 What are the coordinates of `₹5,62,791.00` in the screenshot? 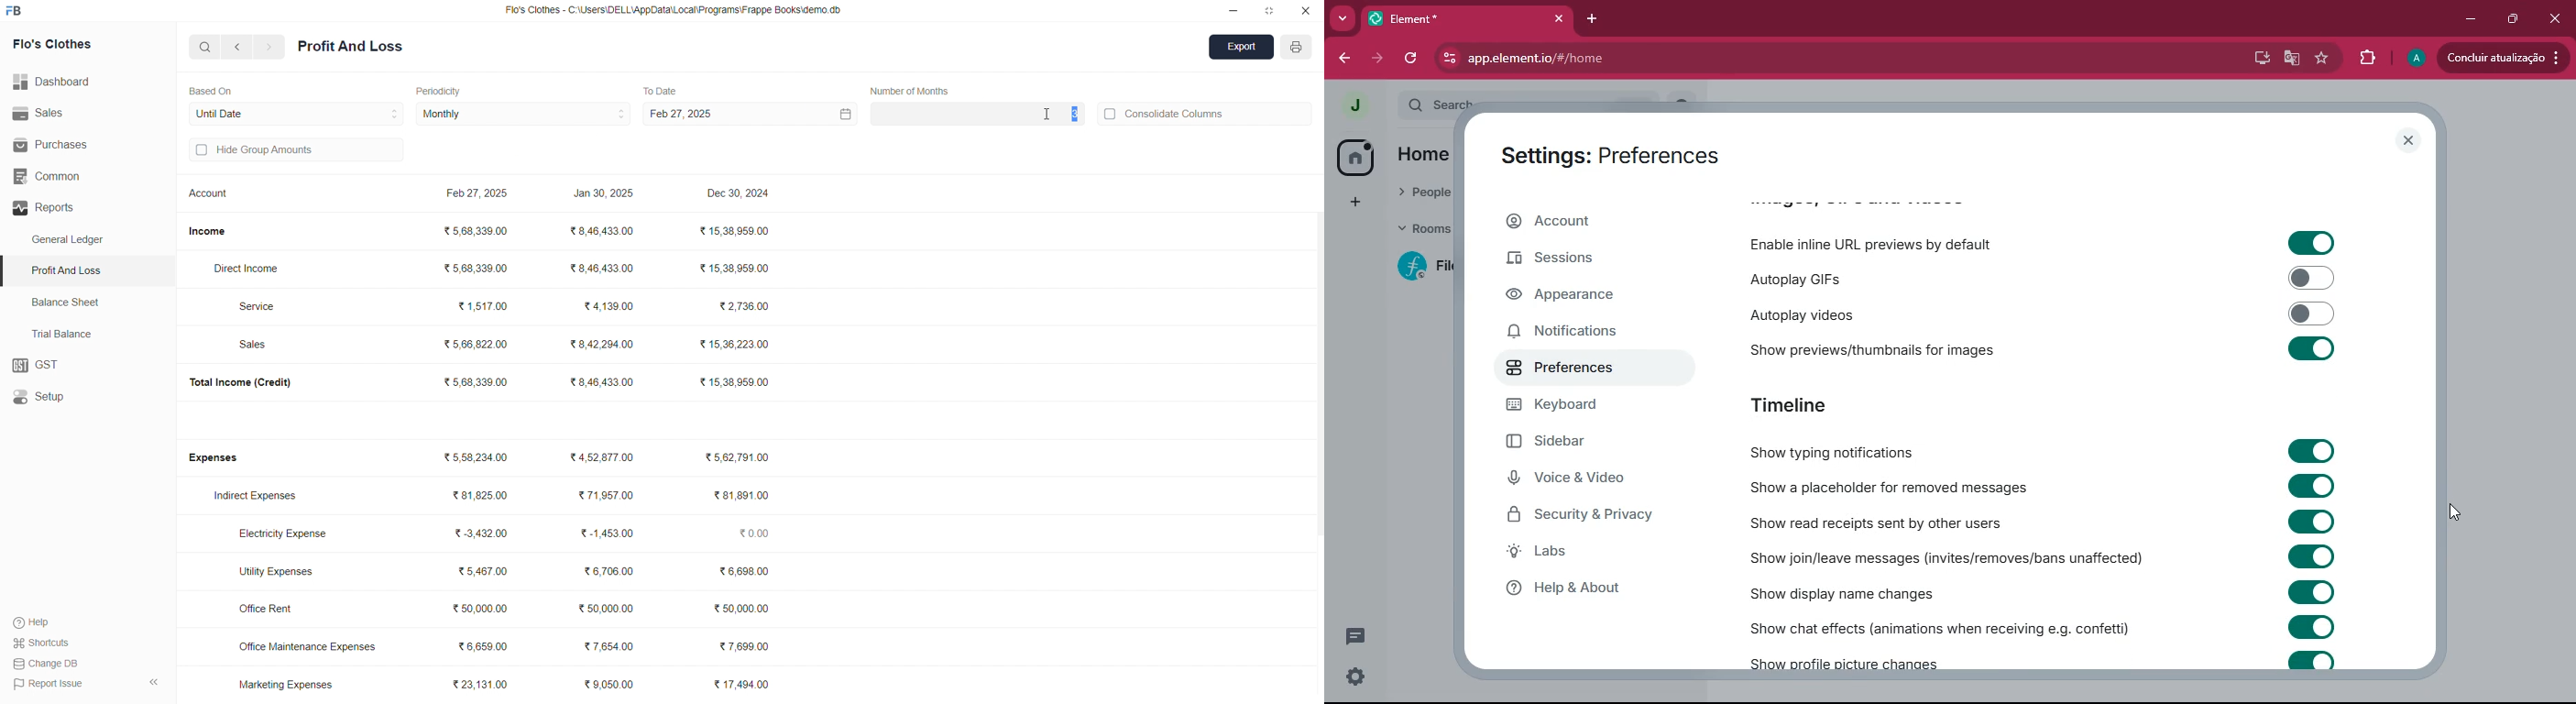 It's located at (737, 456).